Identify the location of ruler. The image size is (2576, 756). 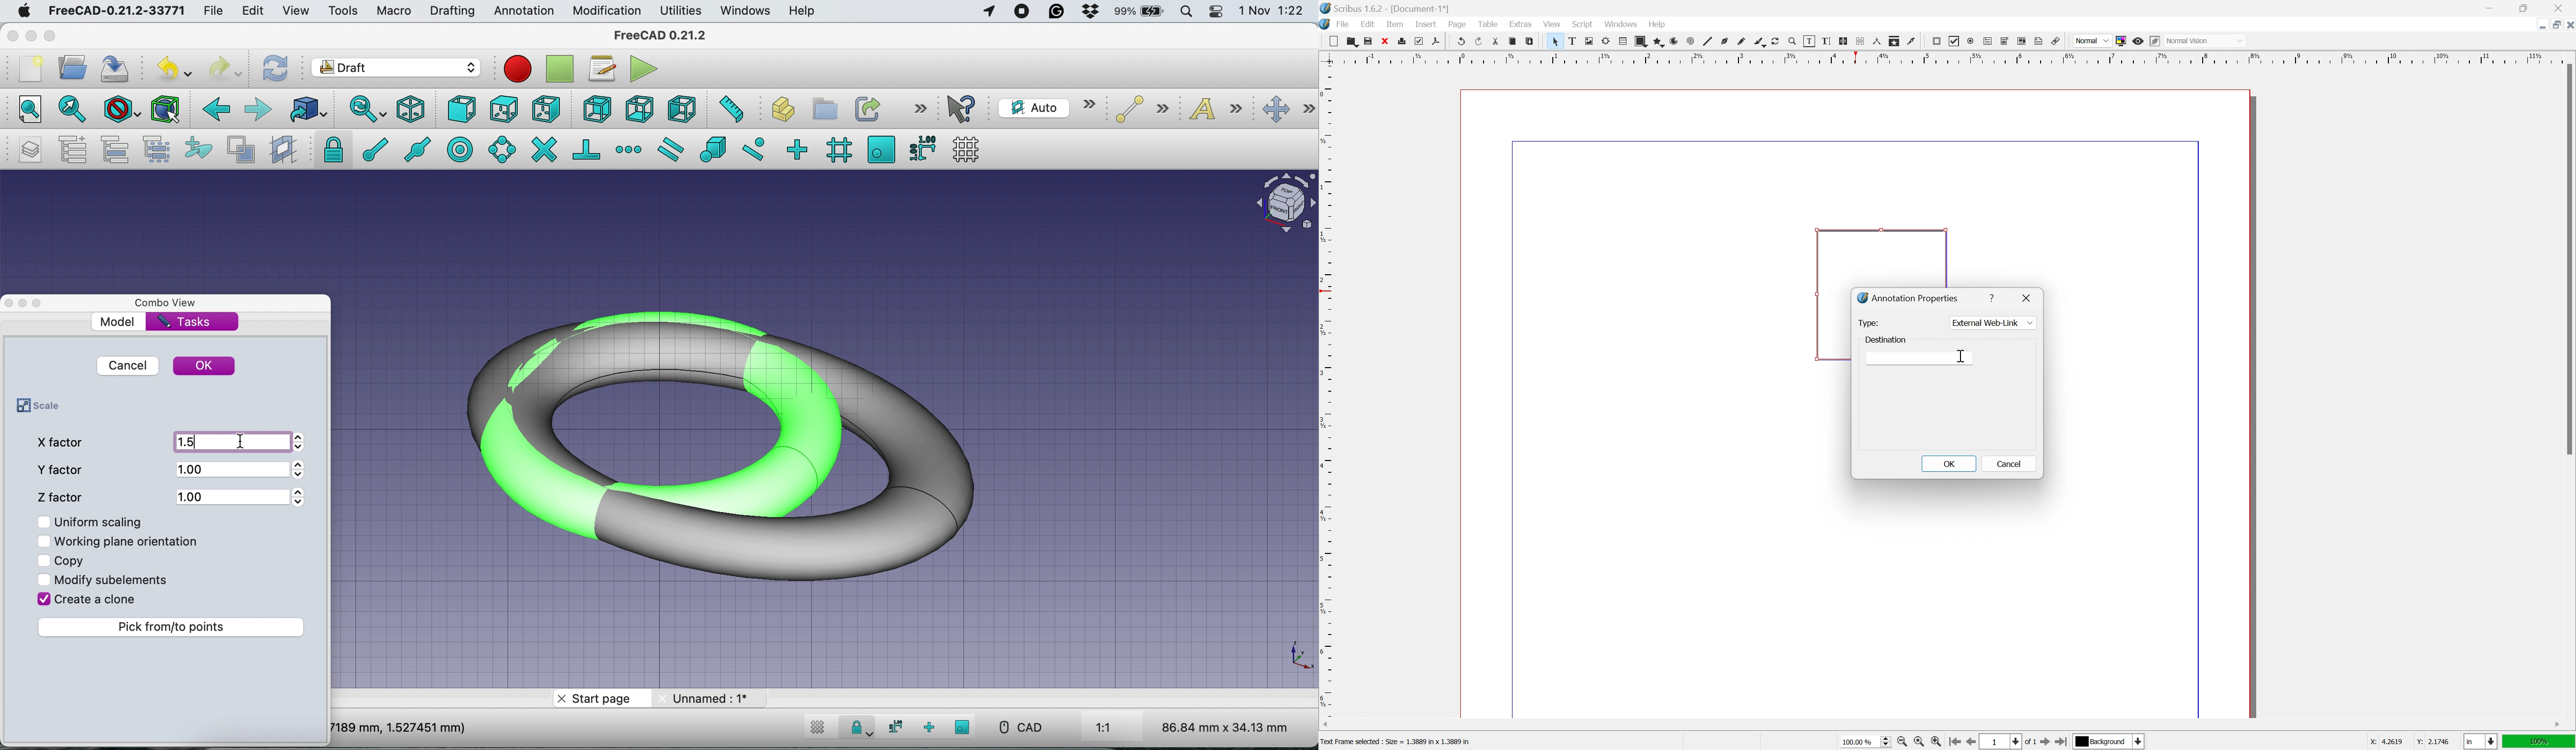
(1946, 58).